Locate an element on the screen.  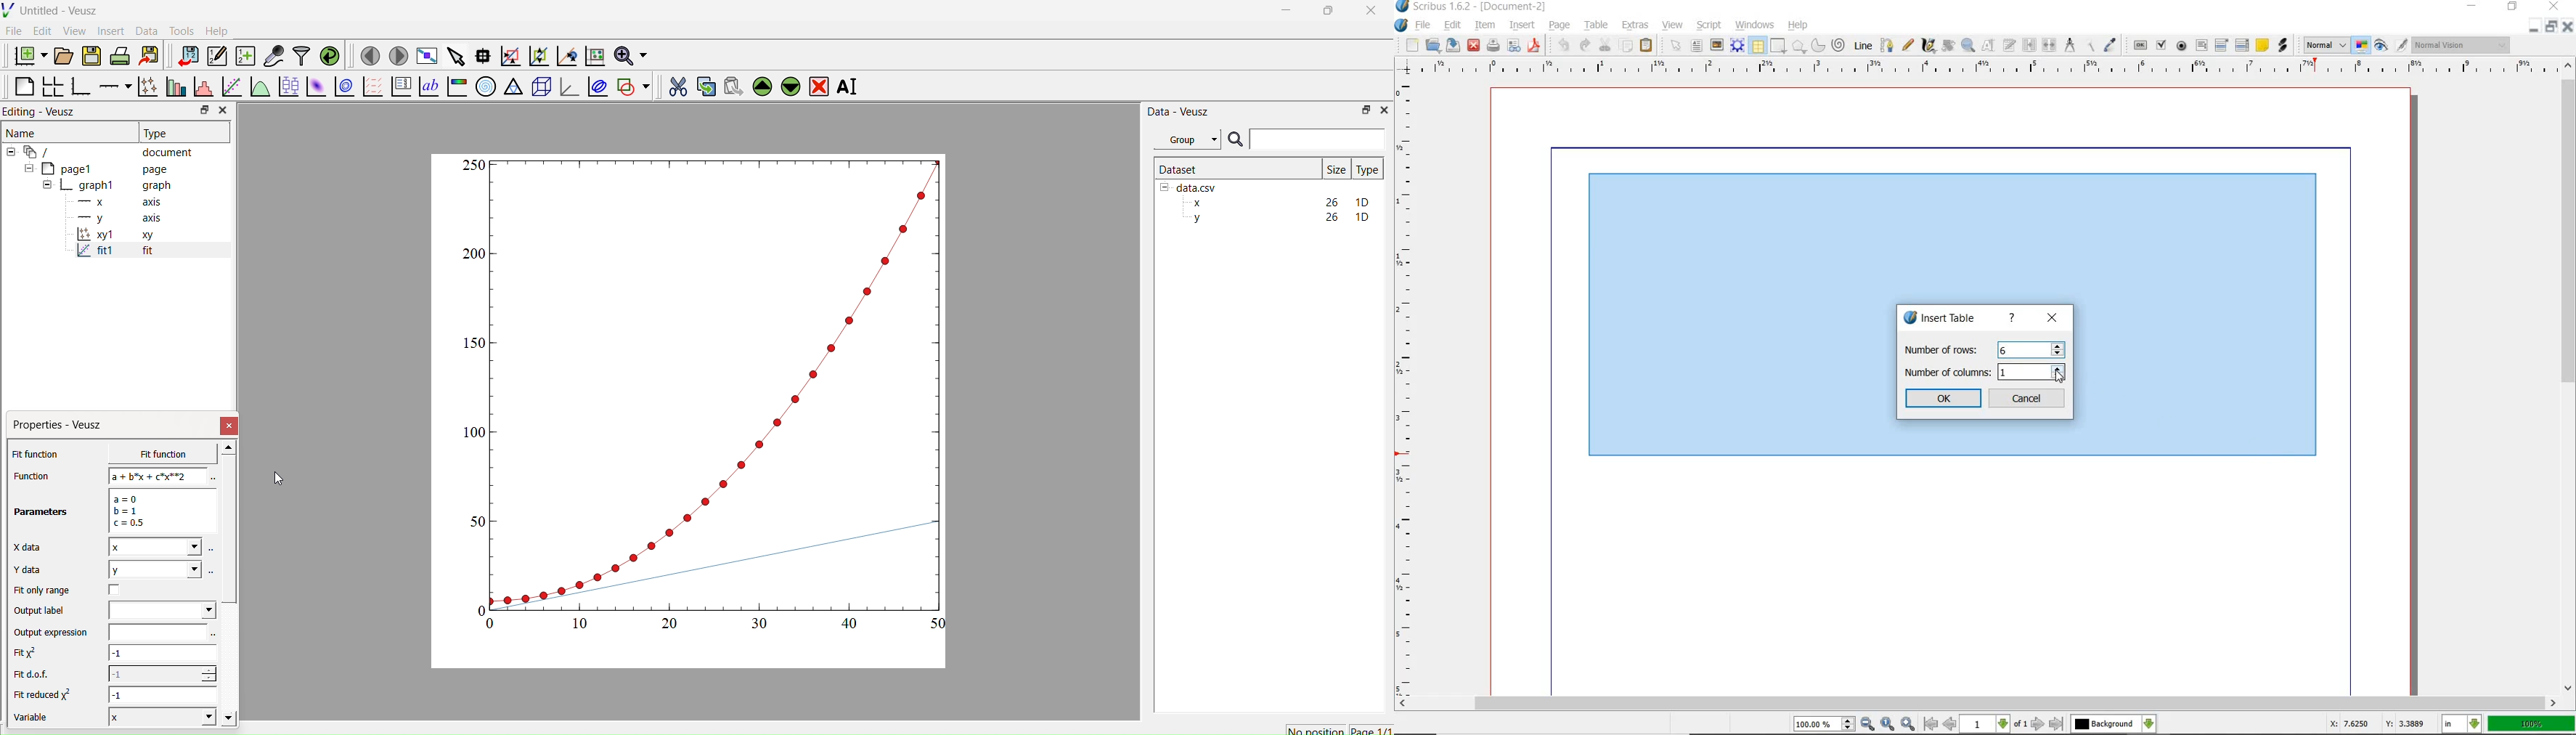
100% is located at coordinates (2532, 722).